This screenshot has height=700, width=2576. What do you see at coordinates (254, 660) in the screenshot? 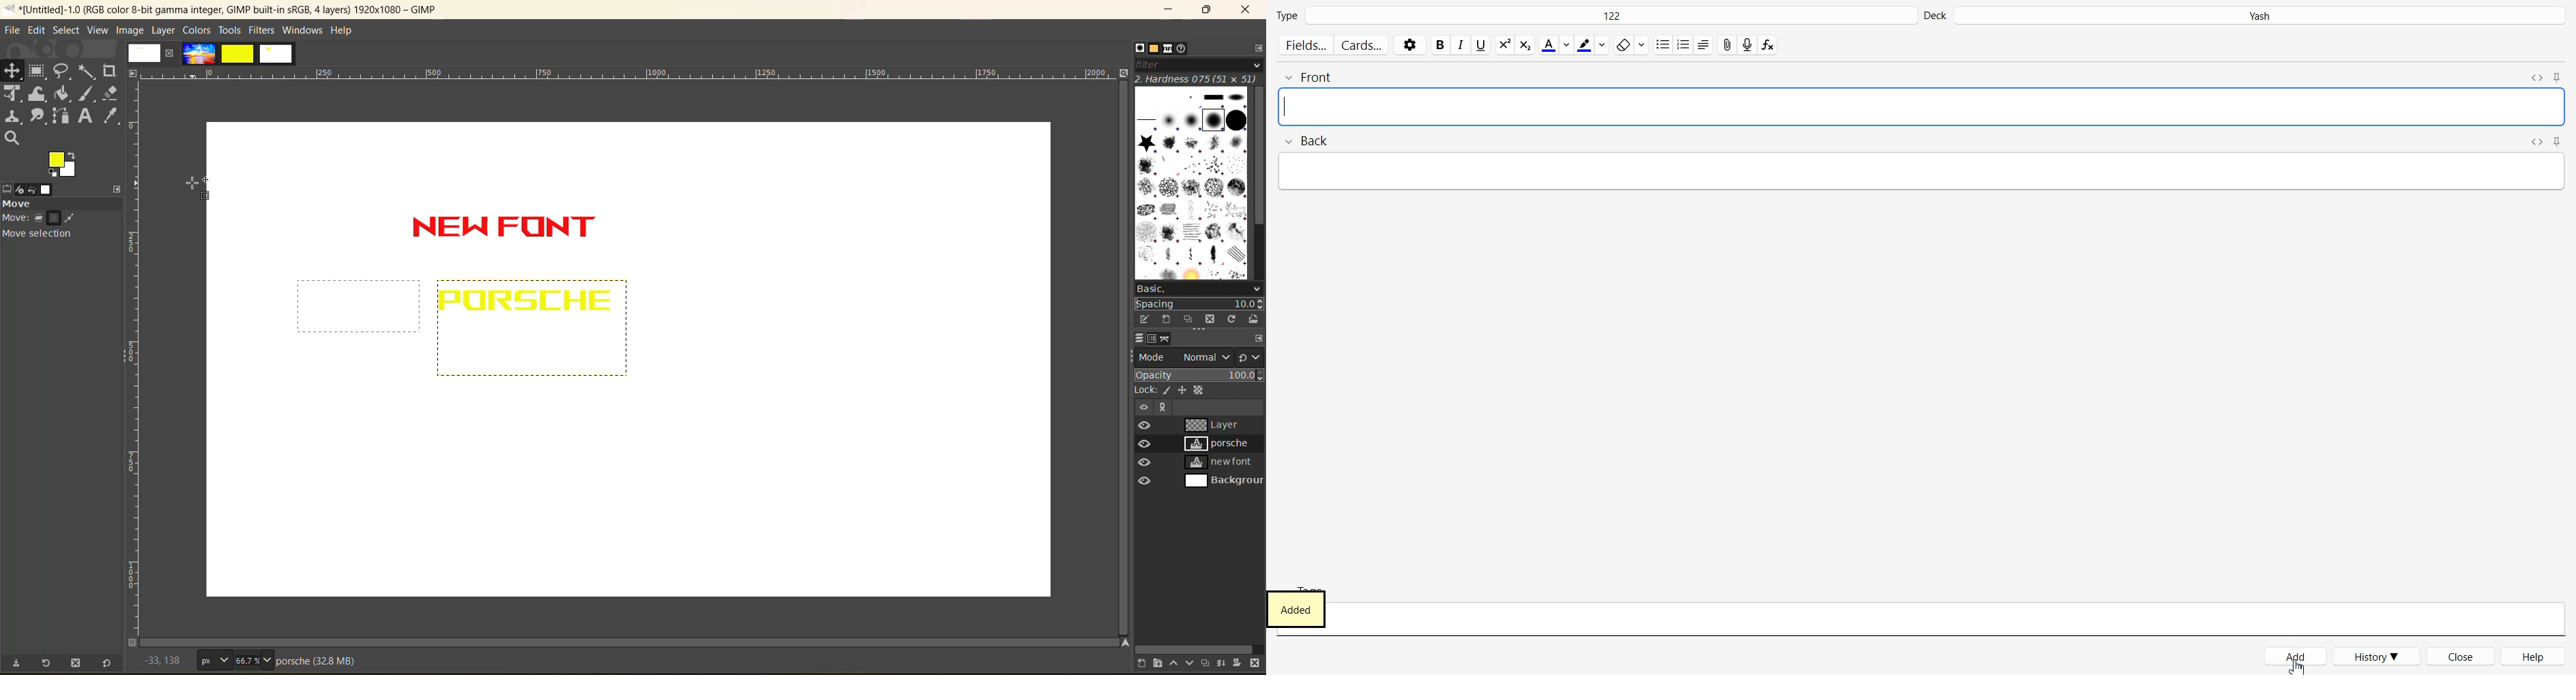
I see `66.7%` at bounding box center [254, 660].